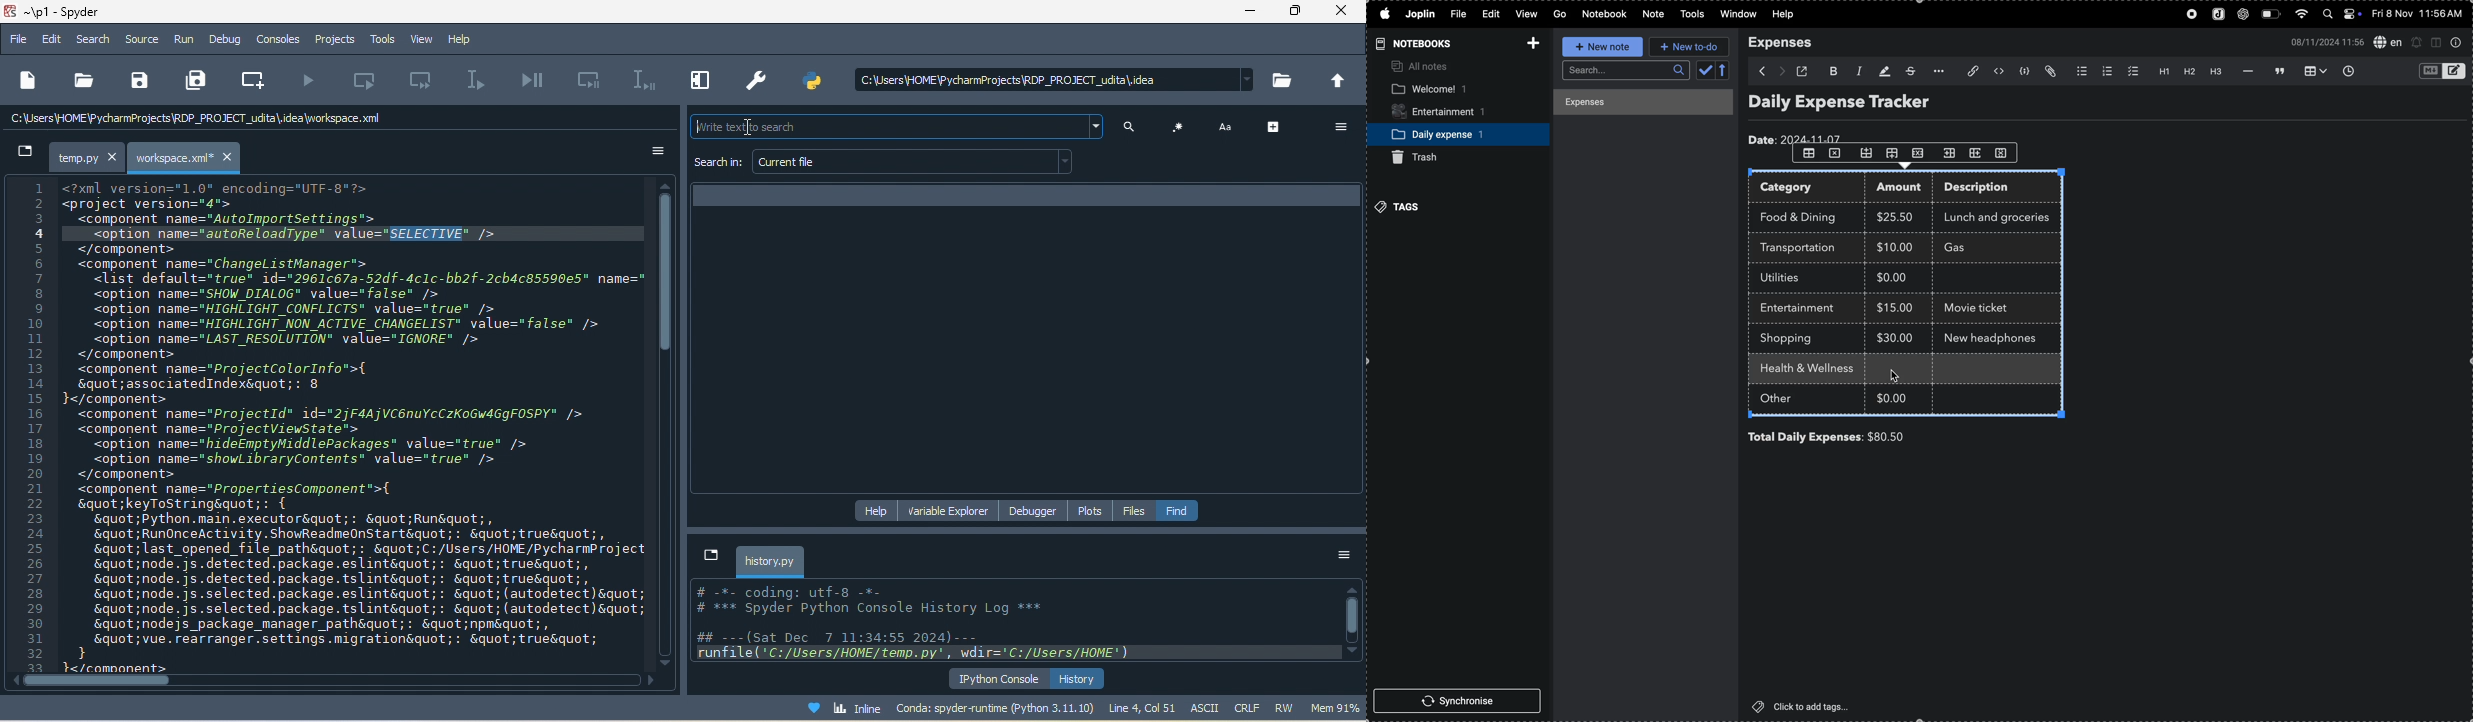 The width and height of the screenshot is (2492, 728). I want to click on date and time, so click(2419, 14).